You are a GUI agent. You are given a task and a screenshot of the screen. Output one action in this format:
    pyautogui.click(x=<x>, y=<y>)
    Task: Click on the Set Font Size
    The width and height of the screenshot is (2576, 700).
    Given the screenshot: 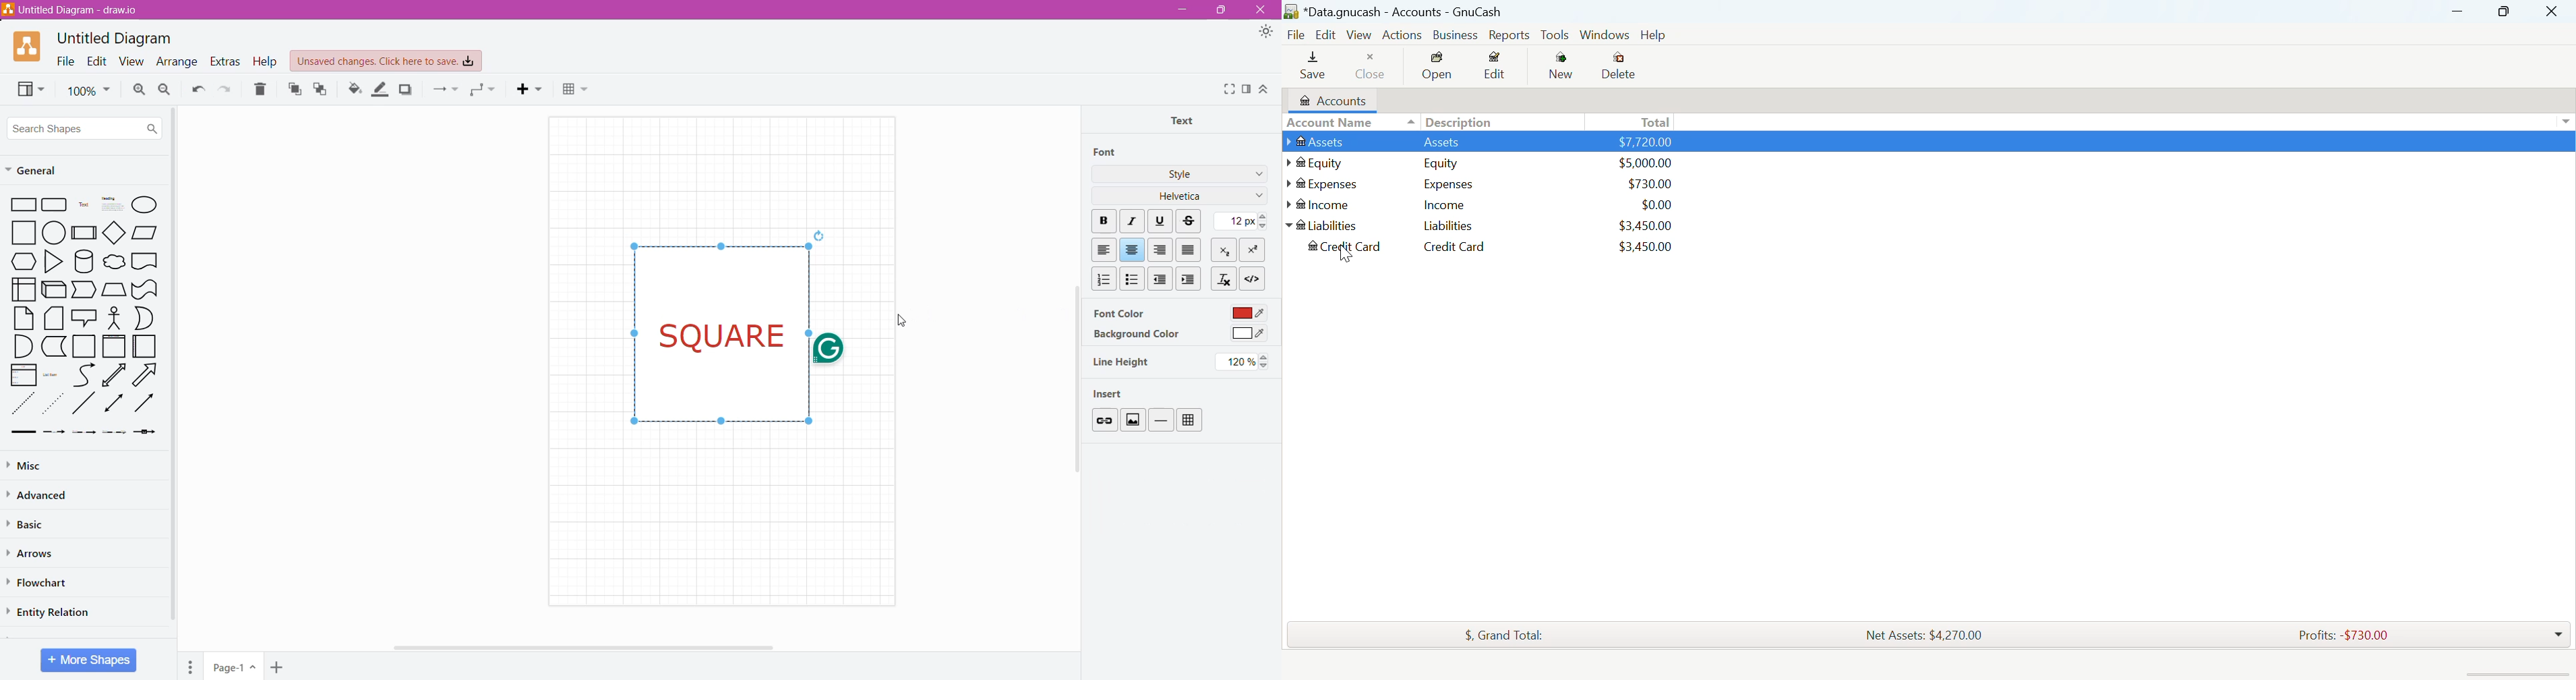 What is the action you would take?
    pyautogui.click(x=1239, y=220)
    